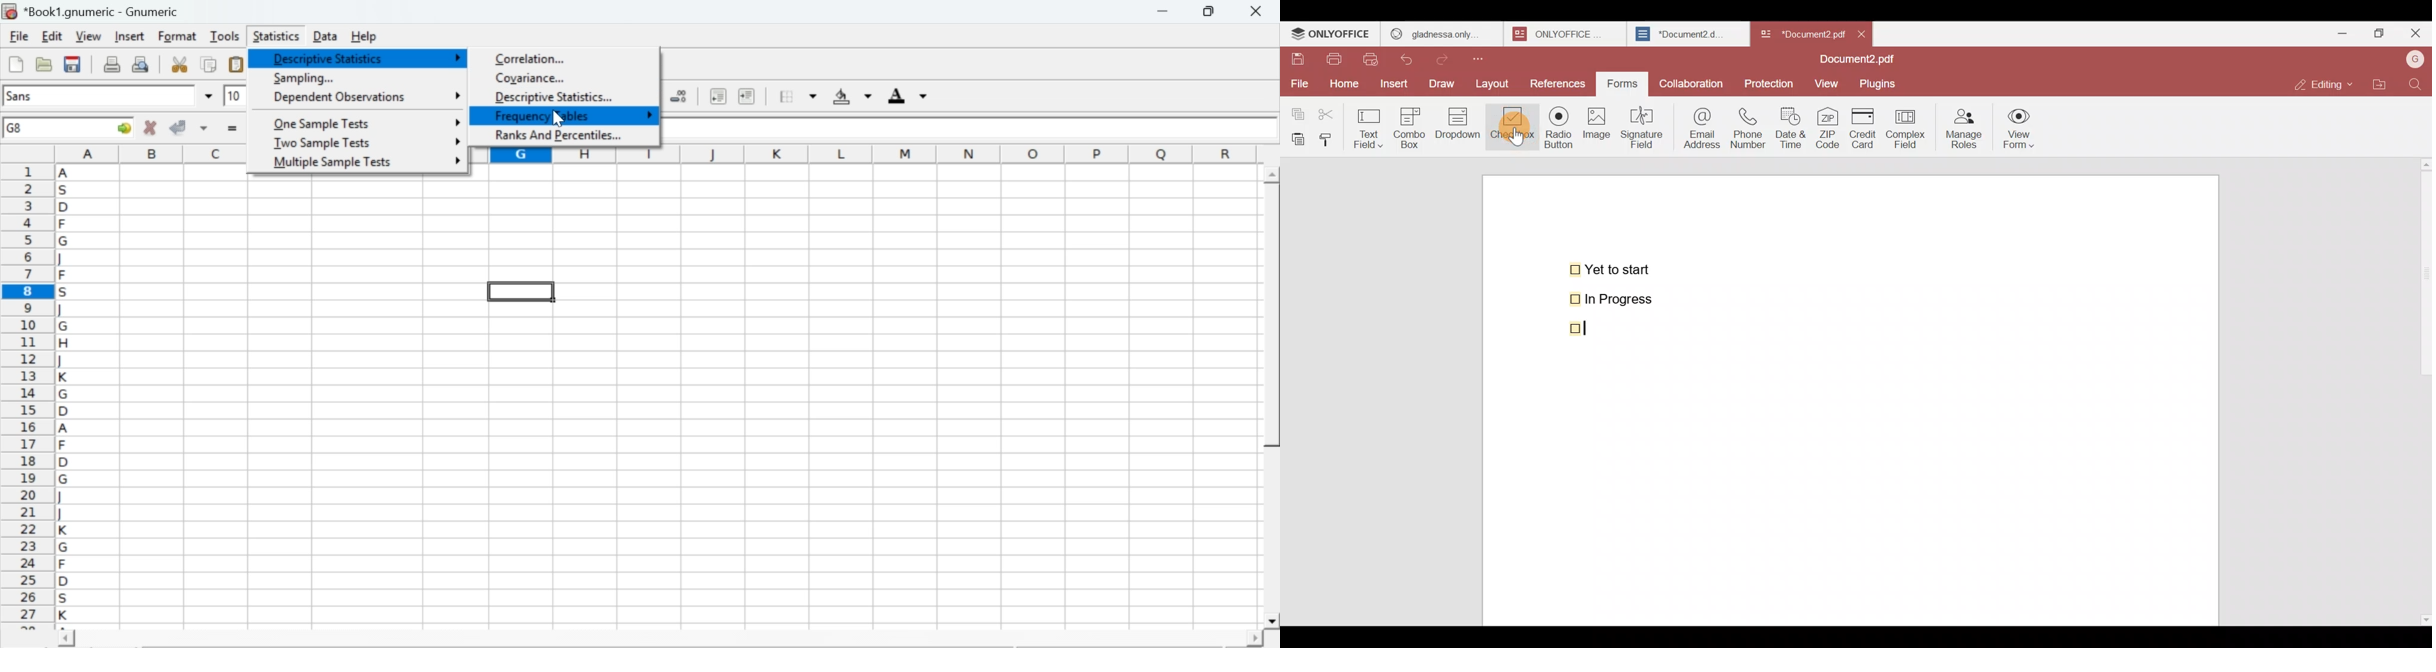 This screenshot has height=672, width=2436. What do you see at coordinates (1801, 31) in the screenshot?
I see `Document name` at bounding box center [1801, 31].